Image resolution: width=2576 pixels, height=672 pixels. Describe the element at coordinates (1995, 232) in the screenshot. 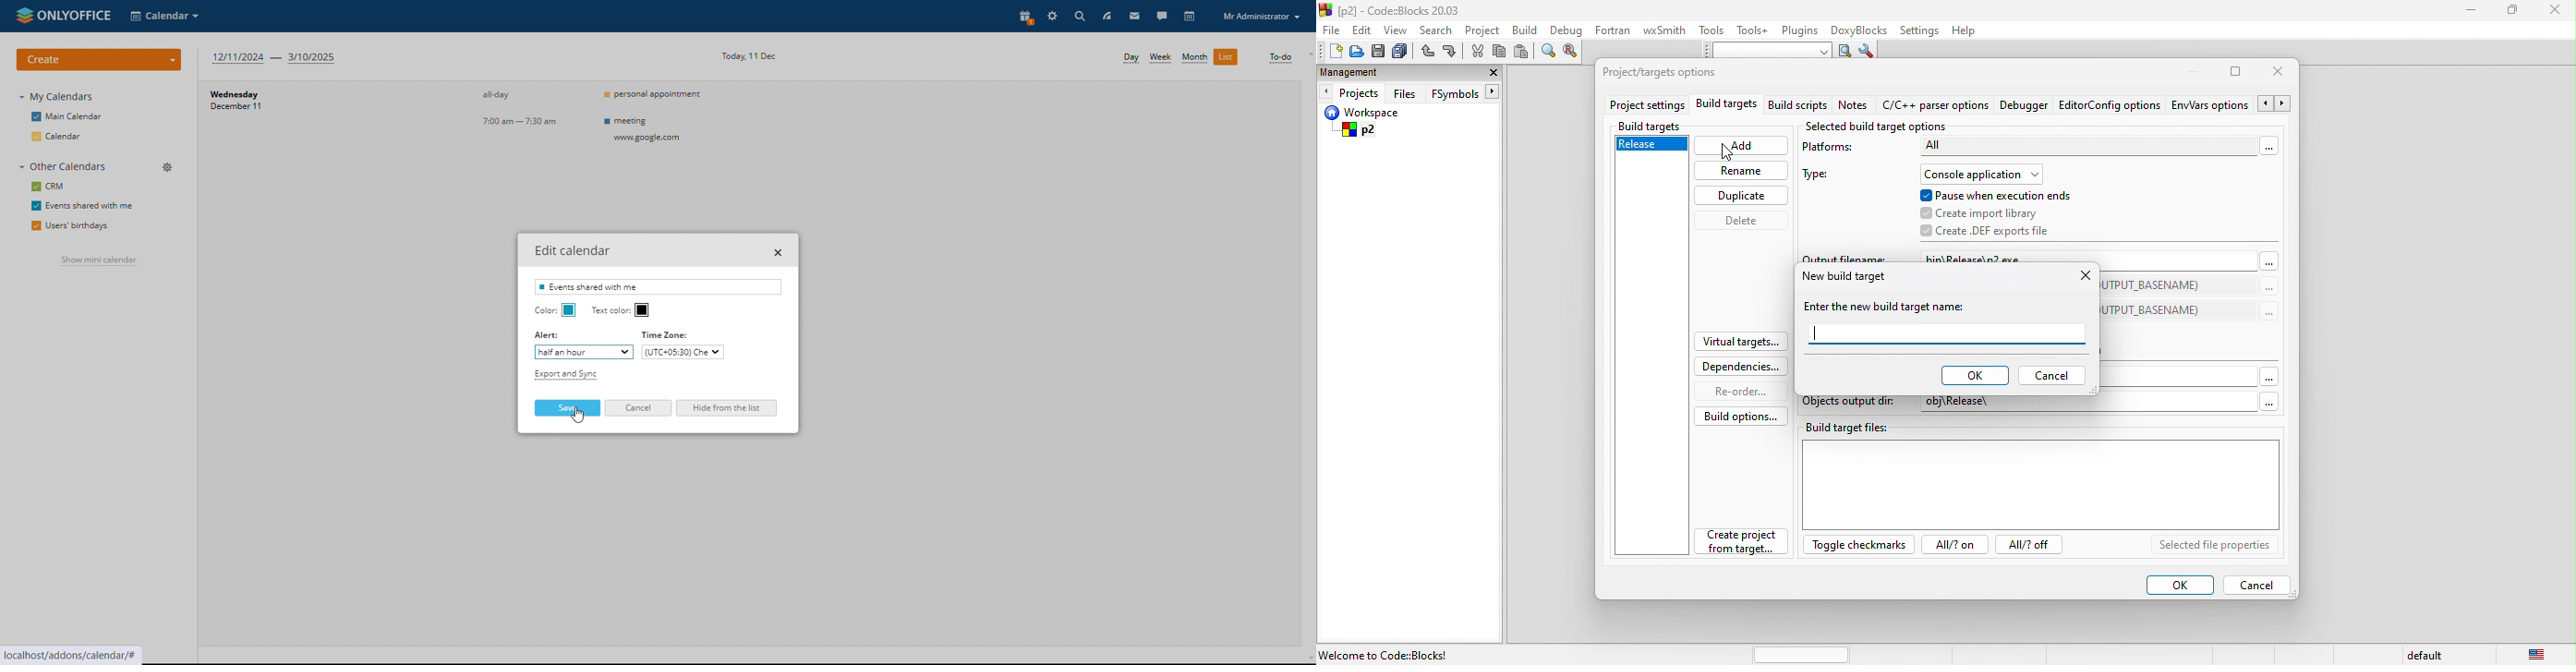

I see `create .def exports file` at that location.